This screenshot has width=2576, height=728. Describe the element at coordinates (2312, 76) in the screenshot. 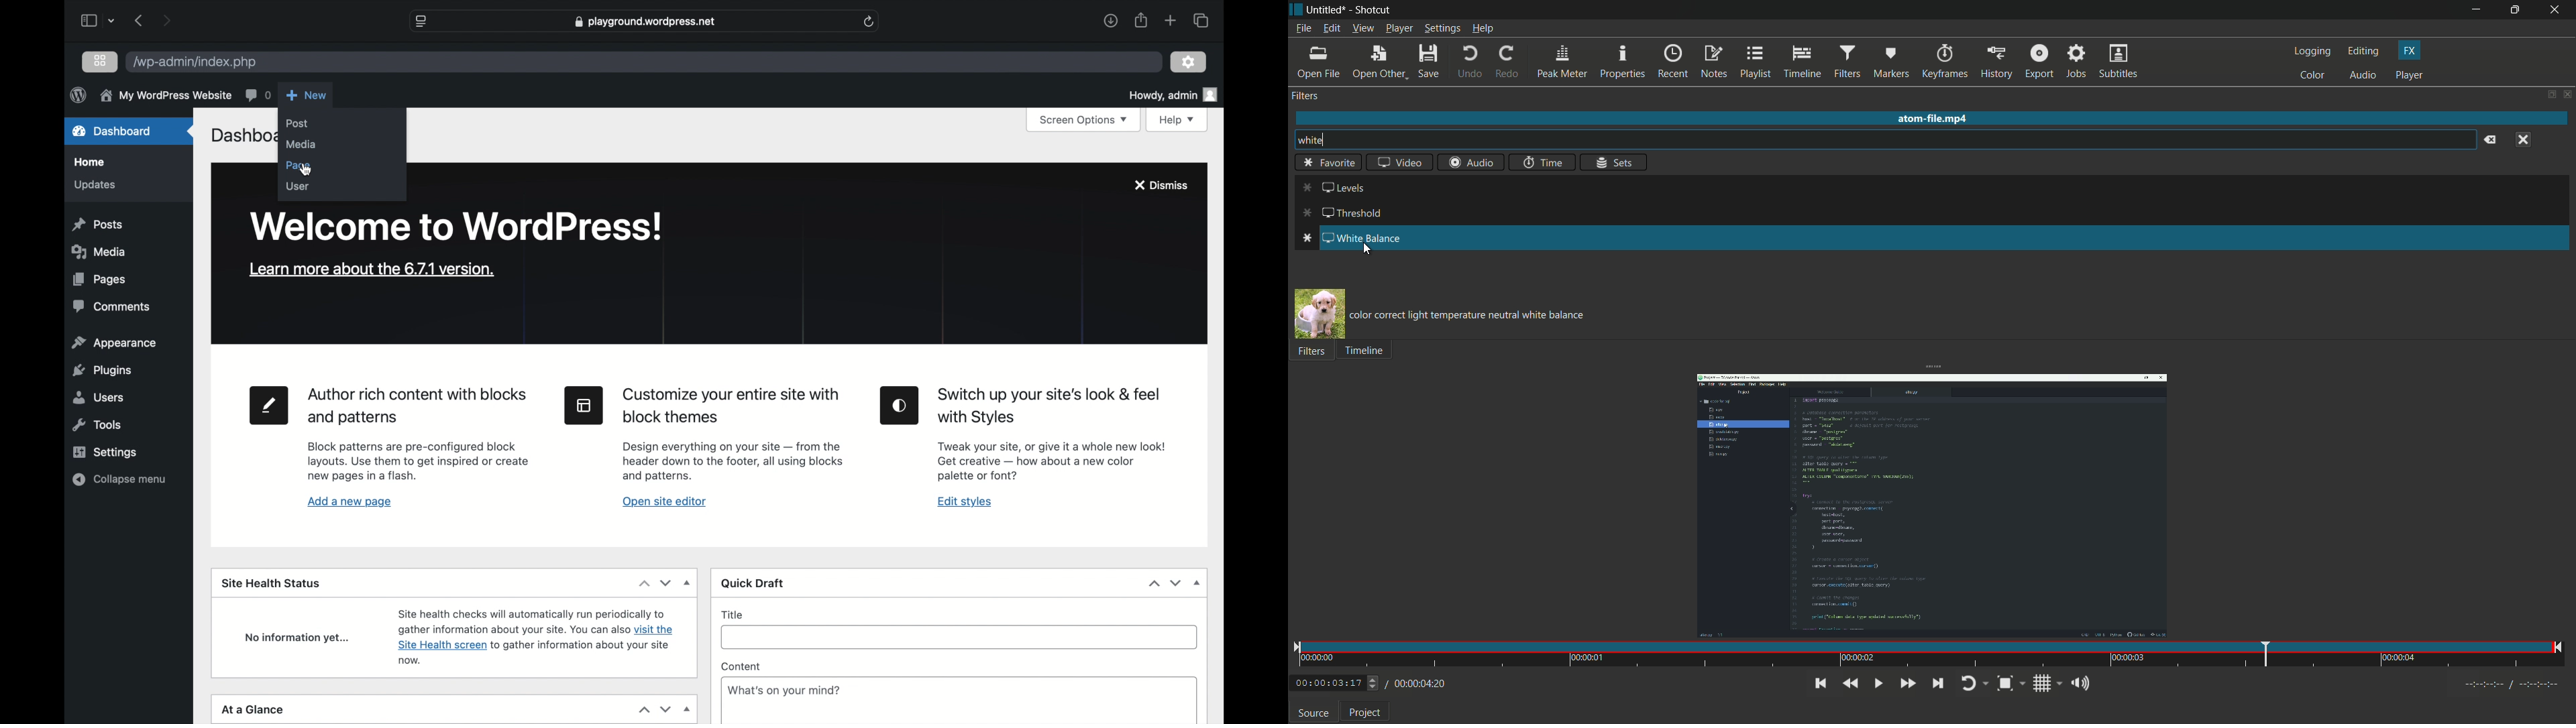

I see `color` at that location.